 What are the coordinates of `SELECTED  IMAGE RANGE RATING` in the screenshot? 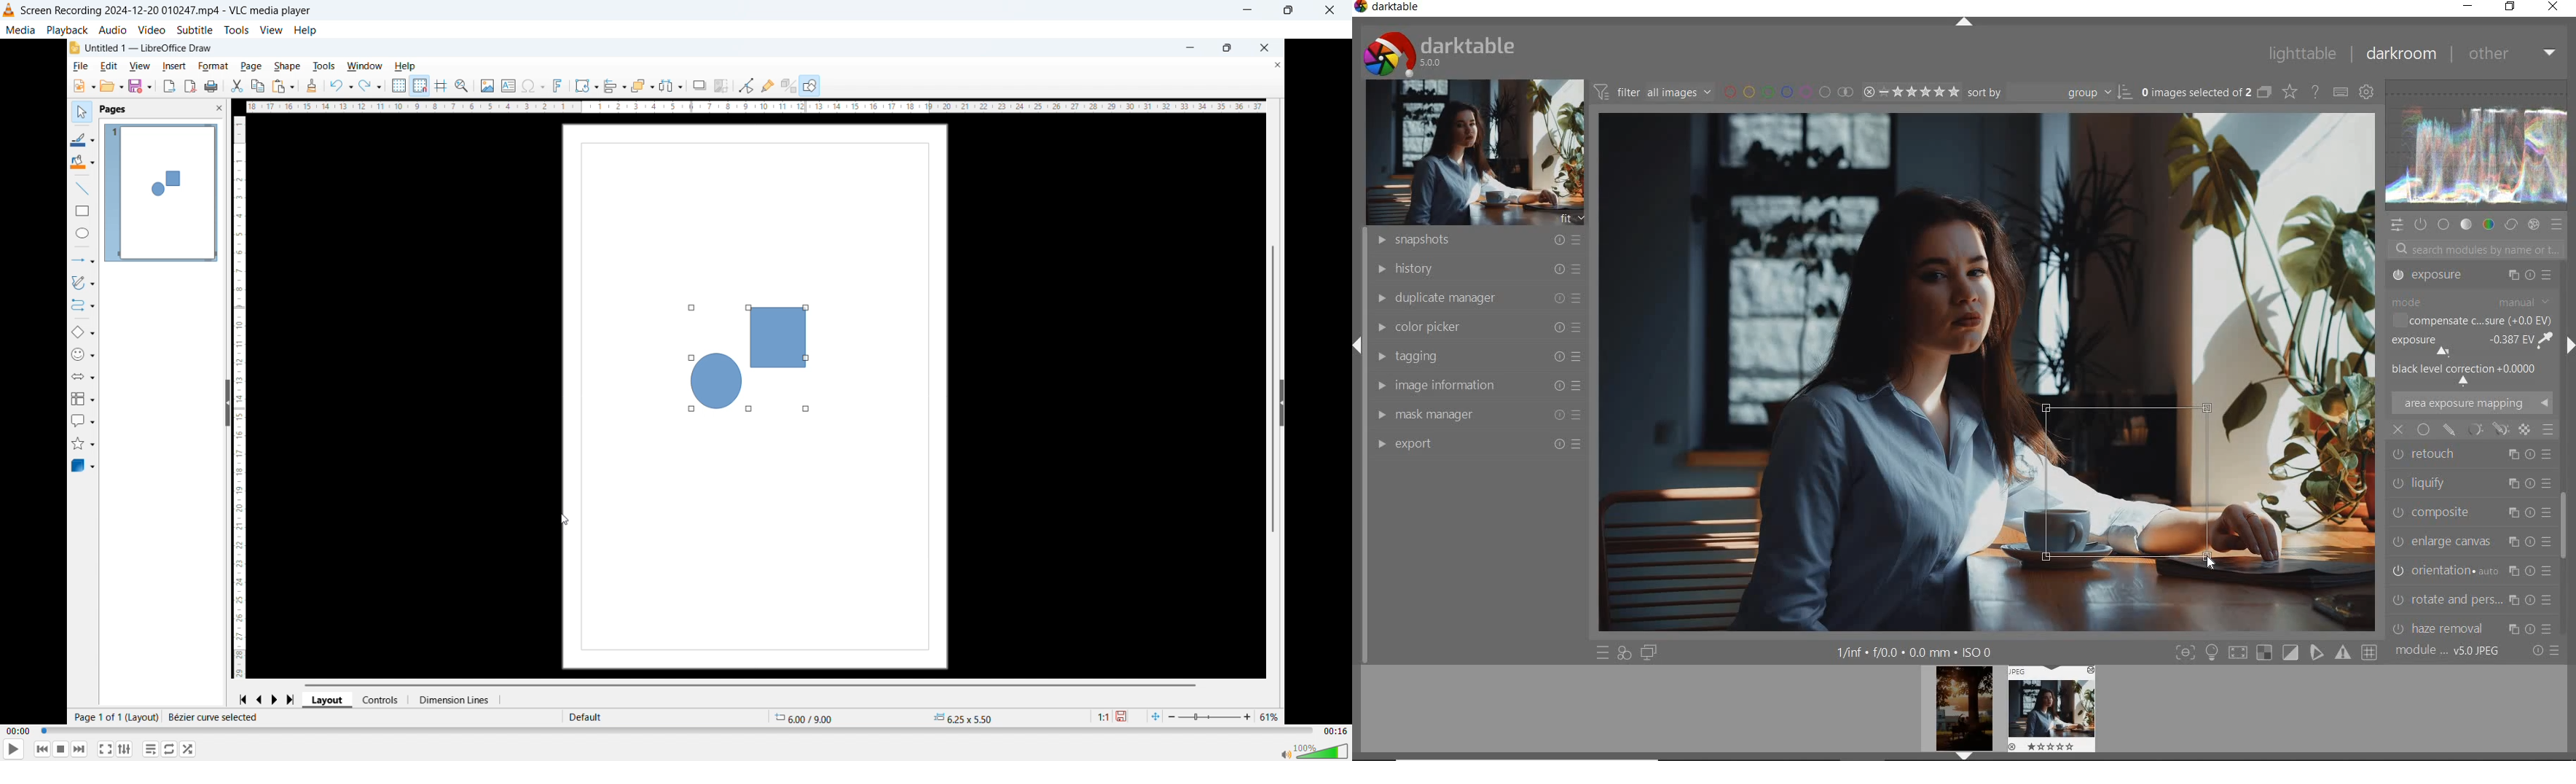 It's located at (1910, 92).